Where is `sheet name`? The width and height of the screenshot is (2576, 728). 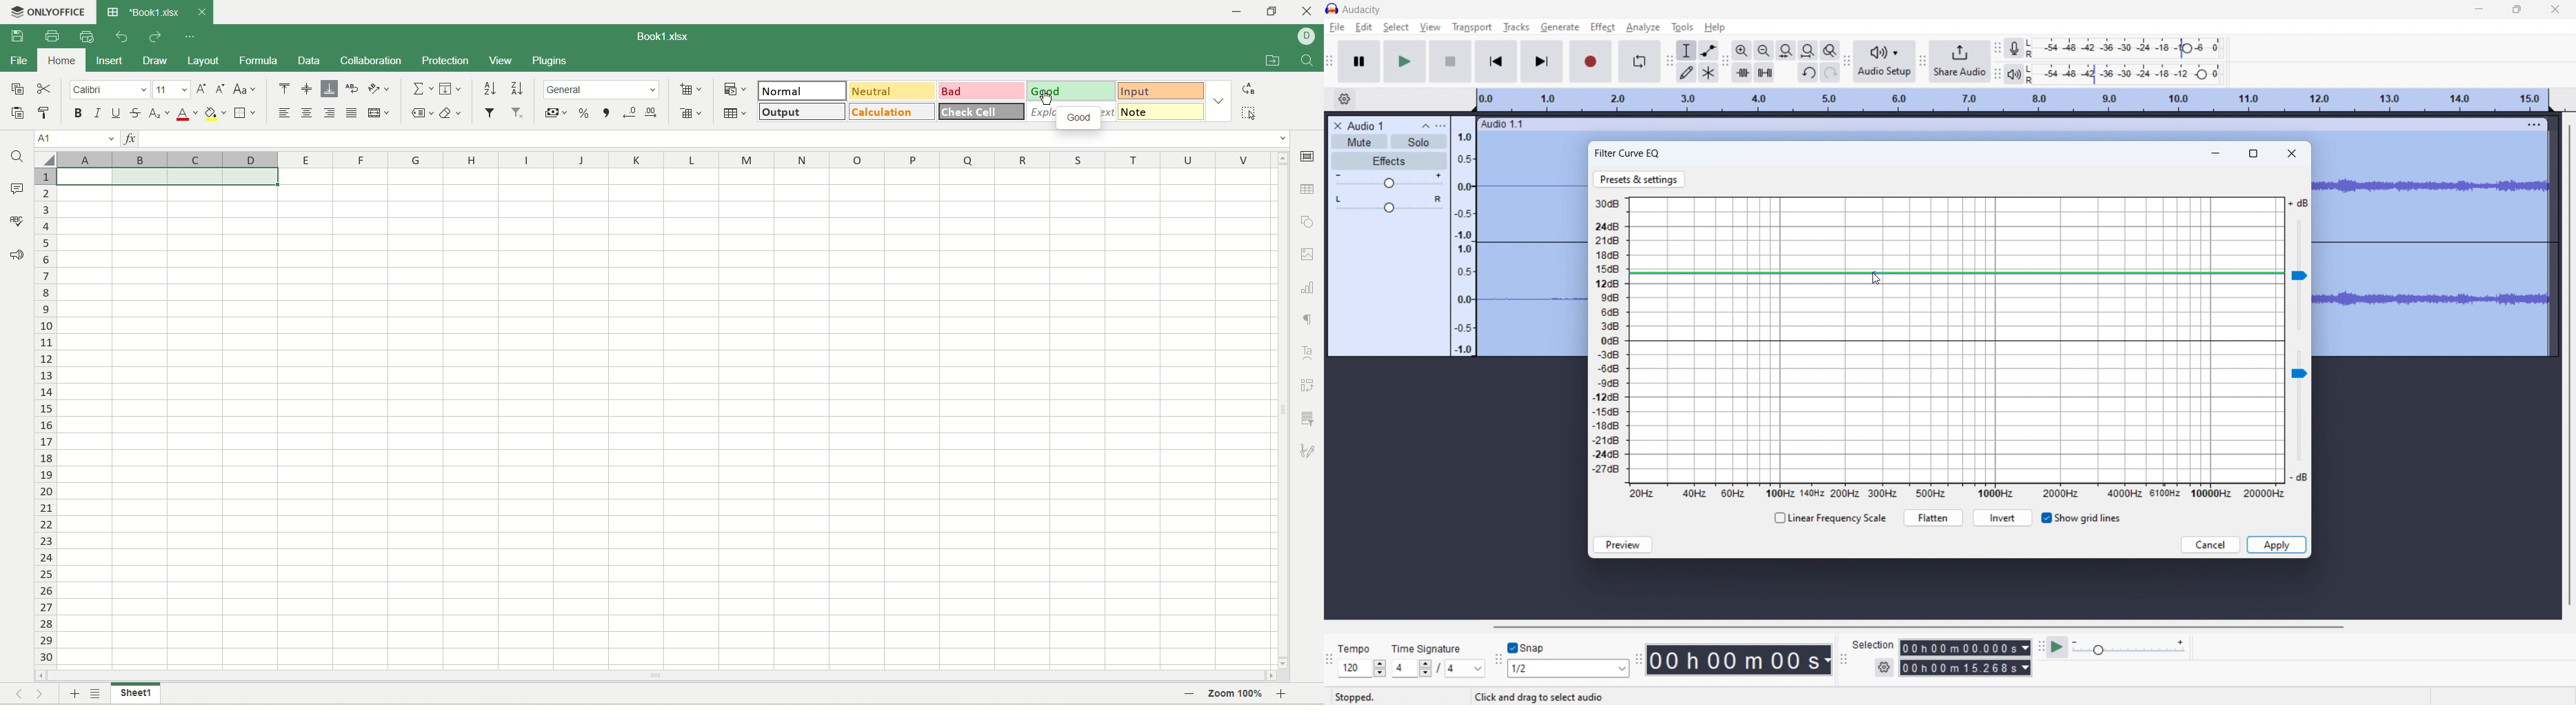
sheet name is located at coordinates (134, 693).